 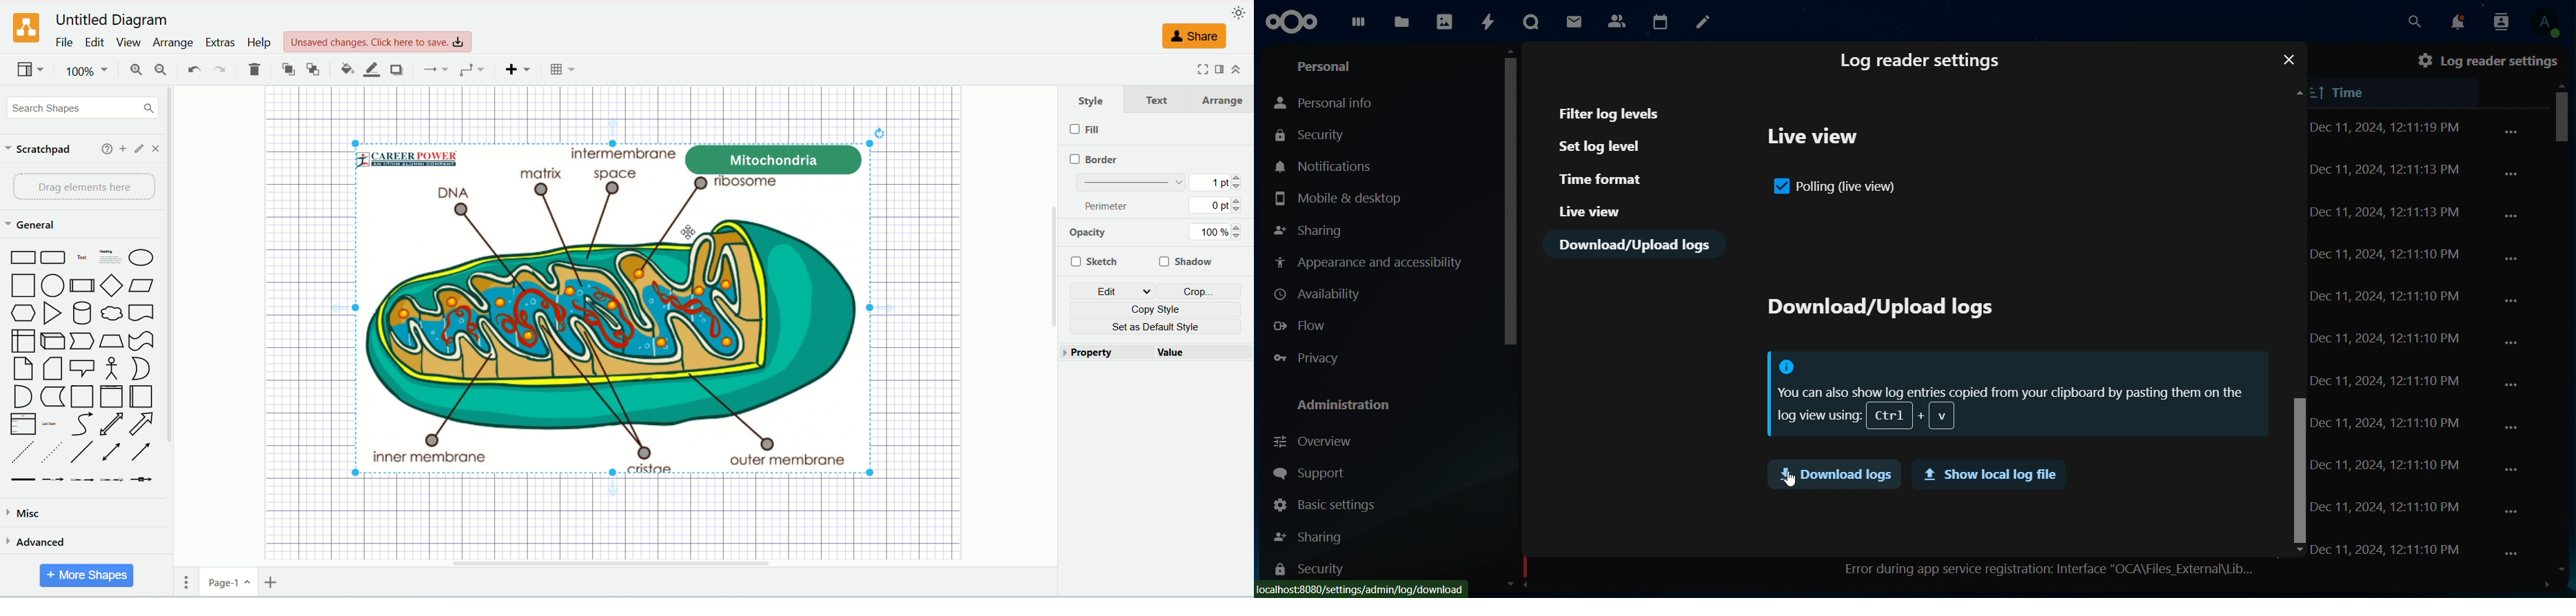 What do you see at coordinates (220, 71) in the screenshot?
I see `redo` at bounding box center [220, 71].